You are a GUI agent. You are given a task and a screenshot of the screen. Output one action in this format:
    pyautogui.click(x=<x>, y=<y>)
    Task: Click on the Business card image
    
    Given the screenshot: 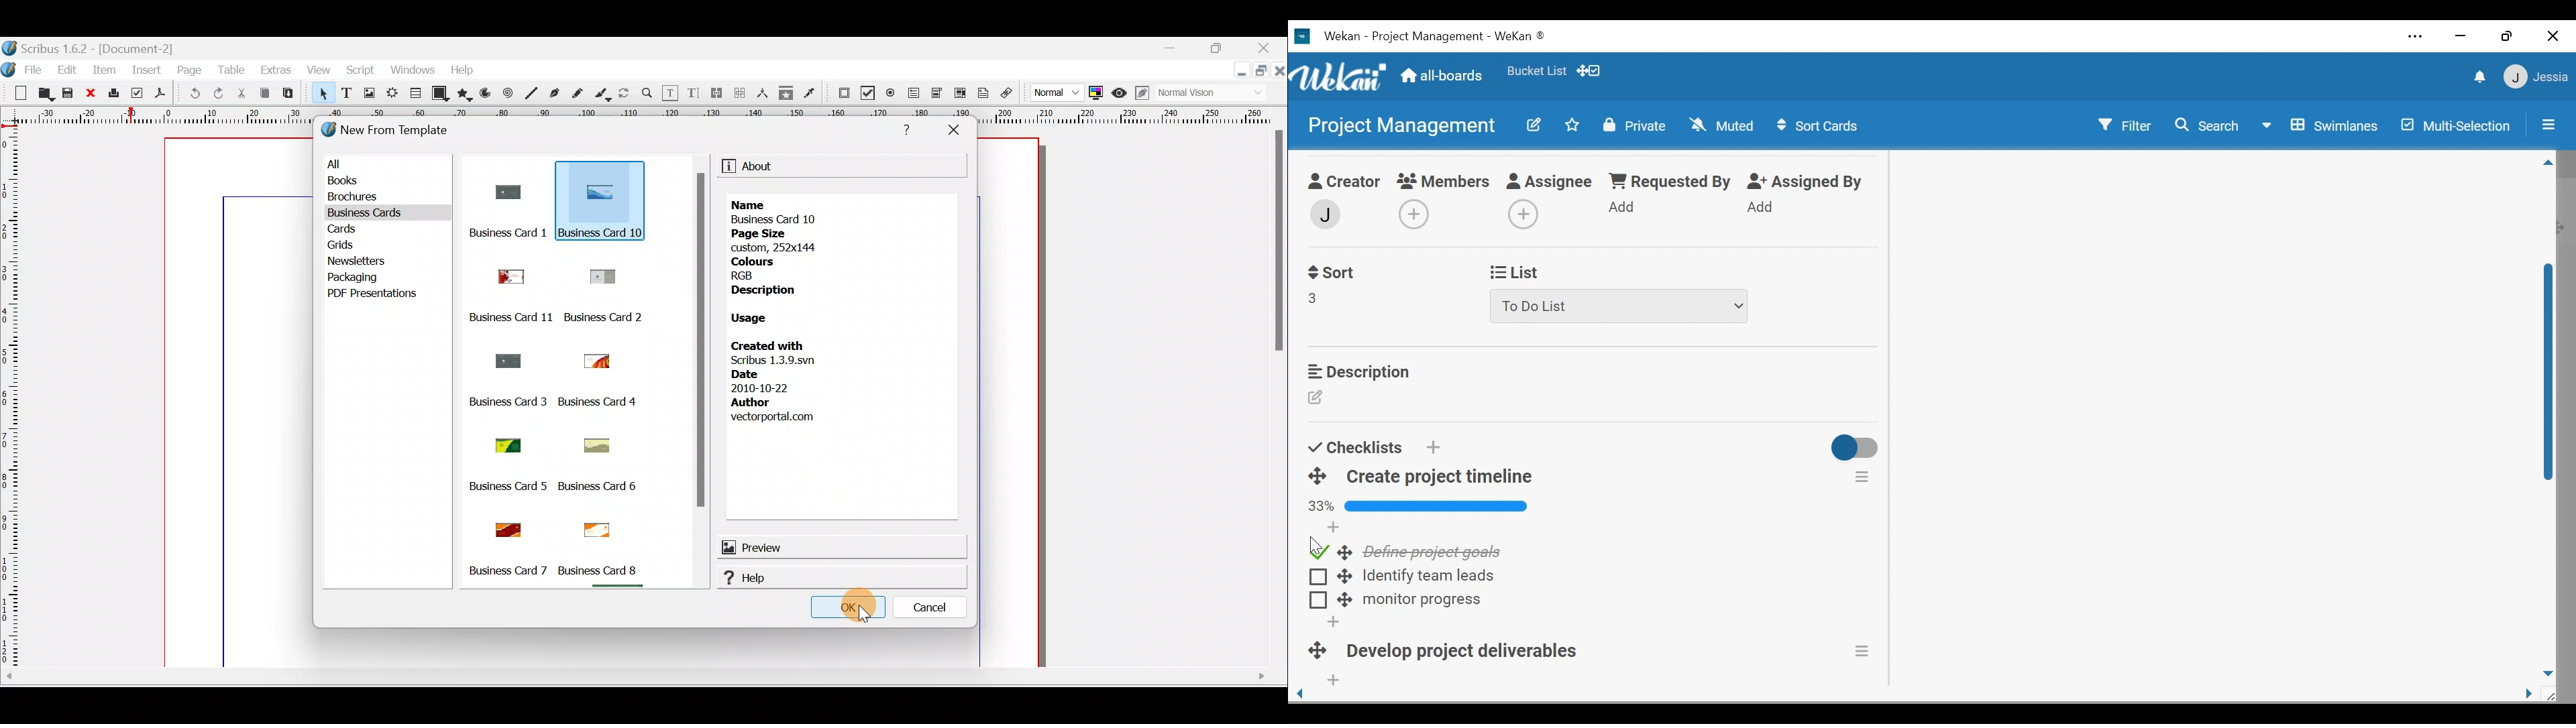 What is the action you would take?
    pyautogui.click(x=606, y=191)
    